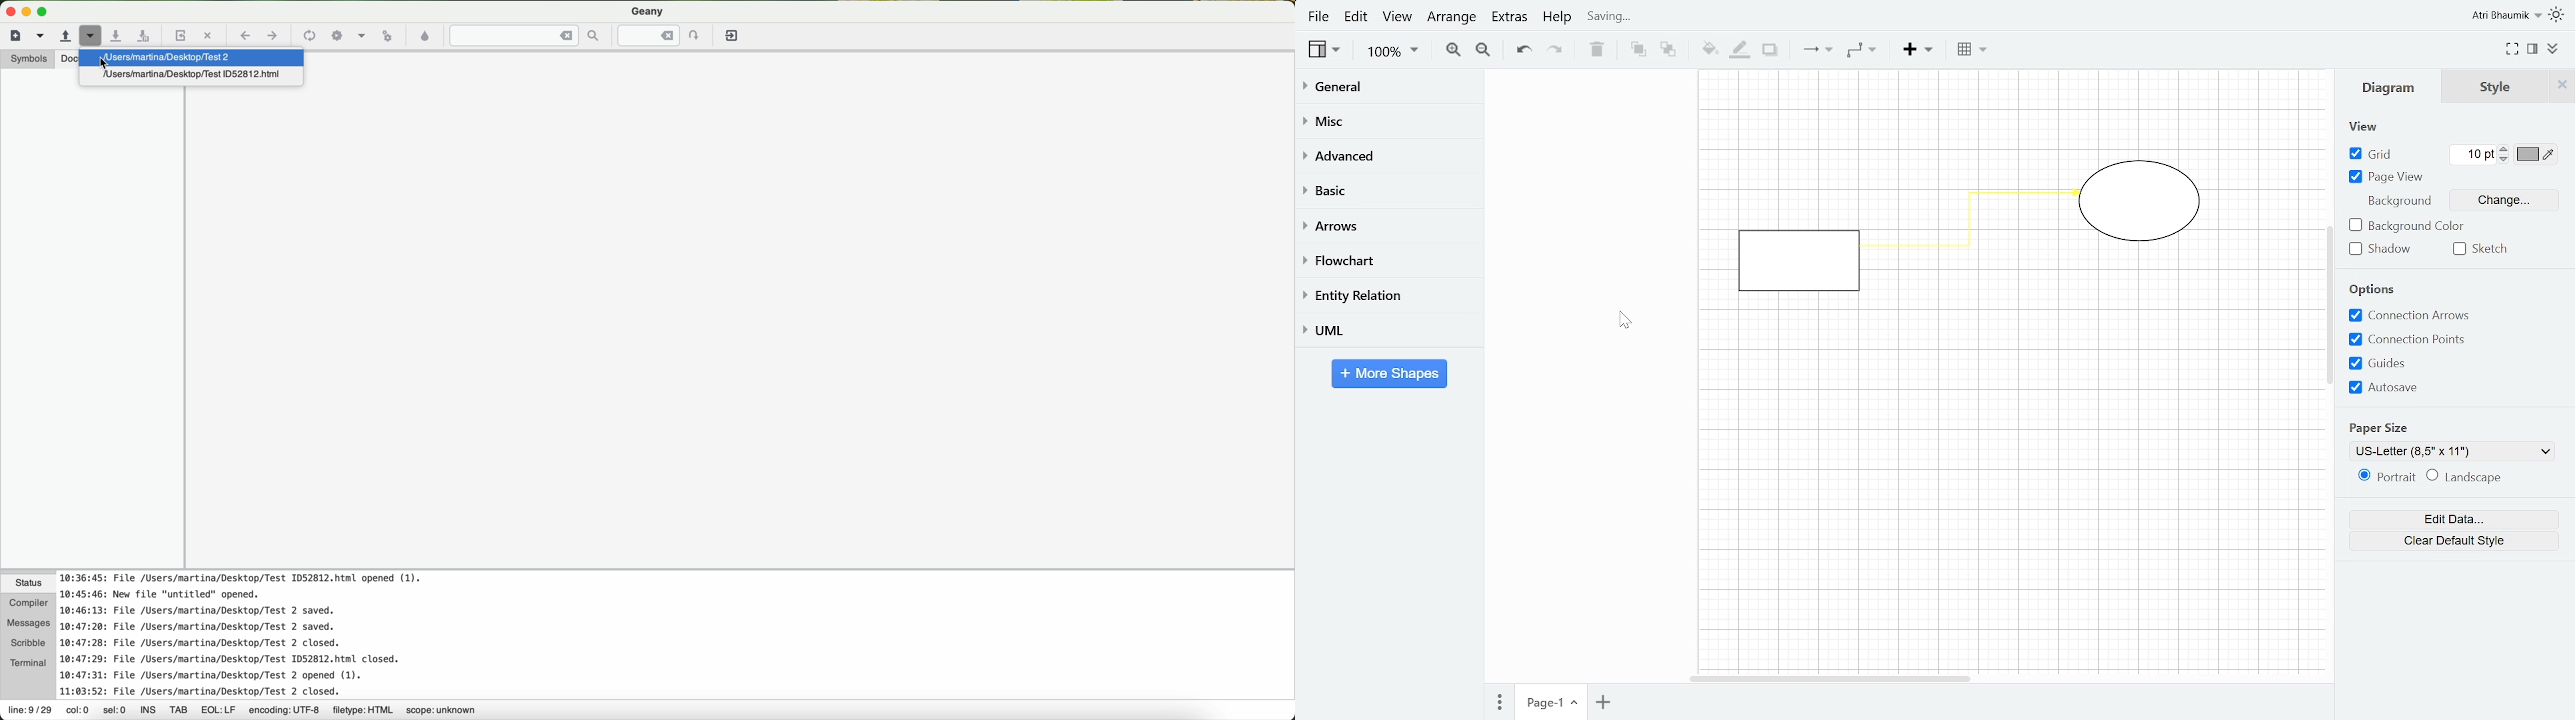  I want to click on General, so click(1388, 89).